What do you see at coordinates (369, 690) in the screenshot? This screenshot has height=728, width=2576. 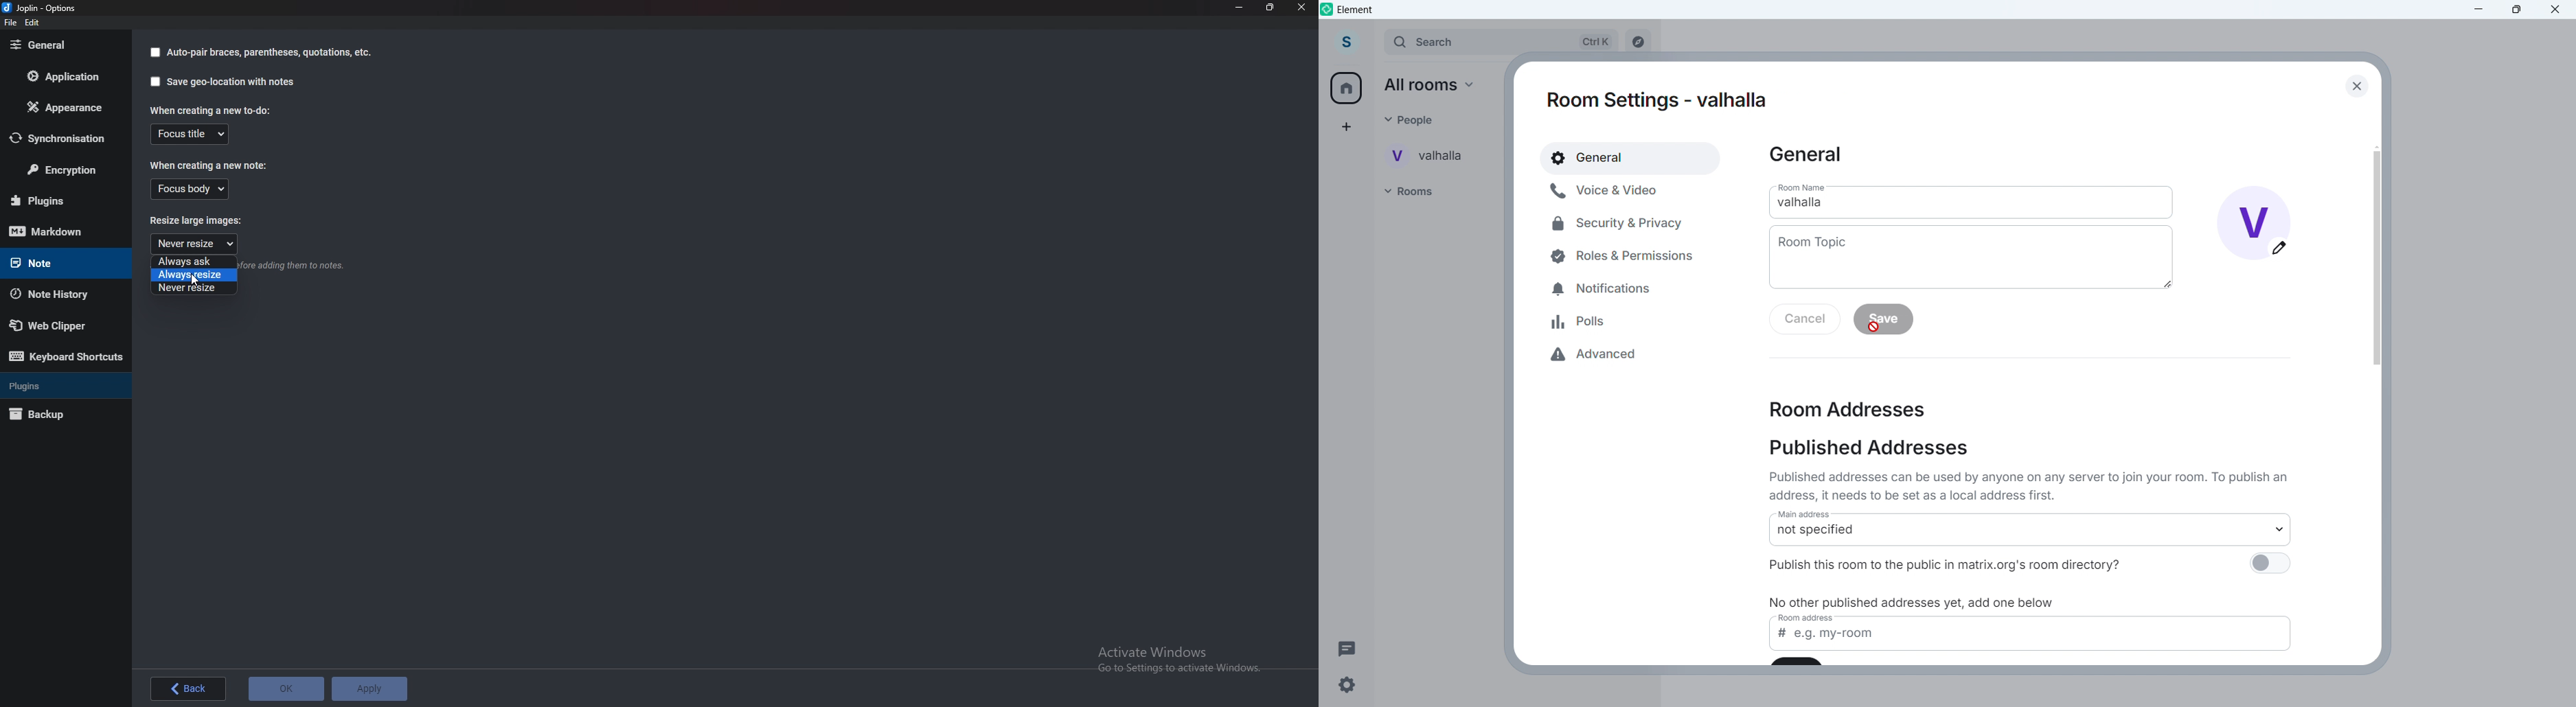 I see `Apply` at bounding box center [369, 690].